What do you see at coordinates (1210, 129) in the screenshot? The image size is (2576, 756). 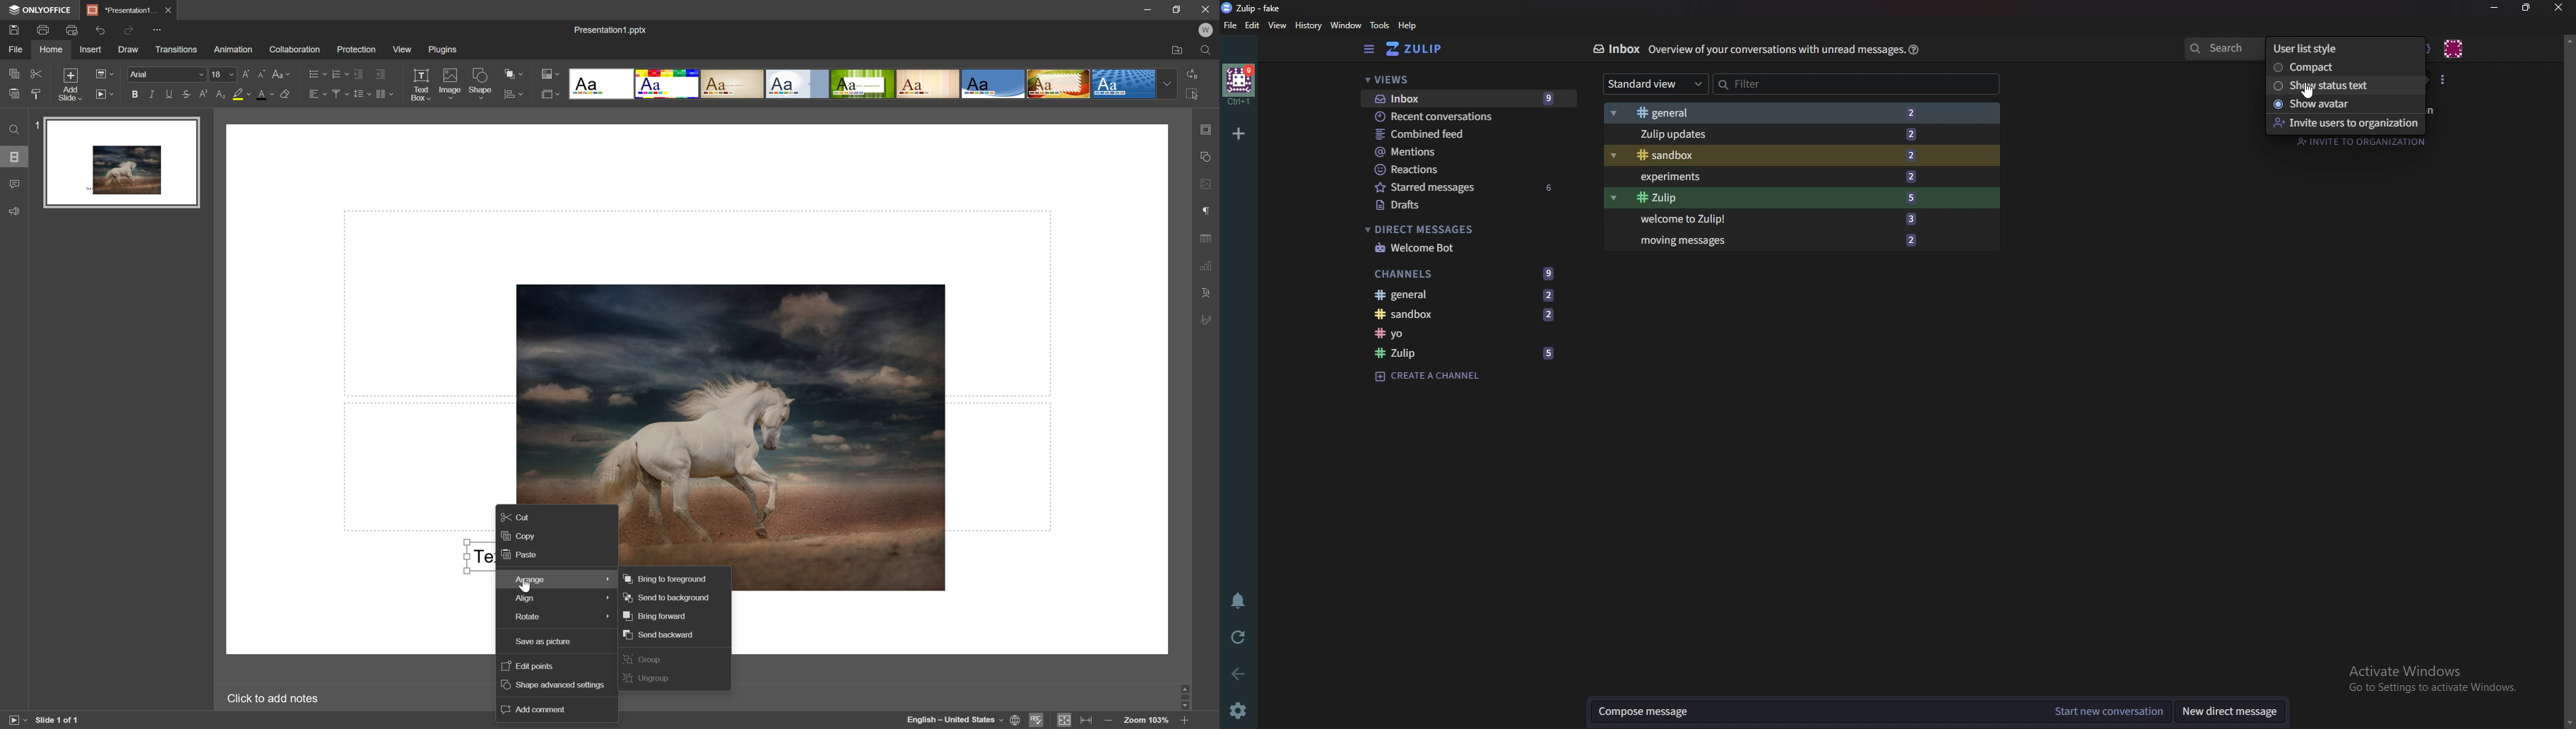 I see `Slide settings` at bounding box center [1210, 129].